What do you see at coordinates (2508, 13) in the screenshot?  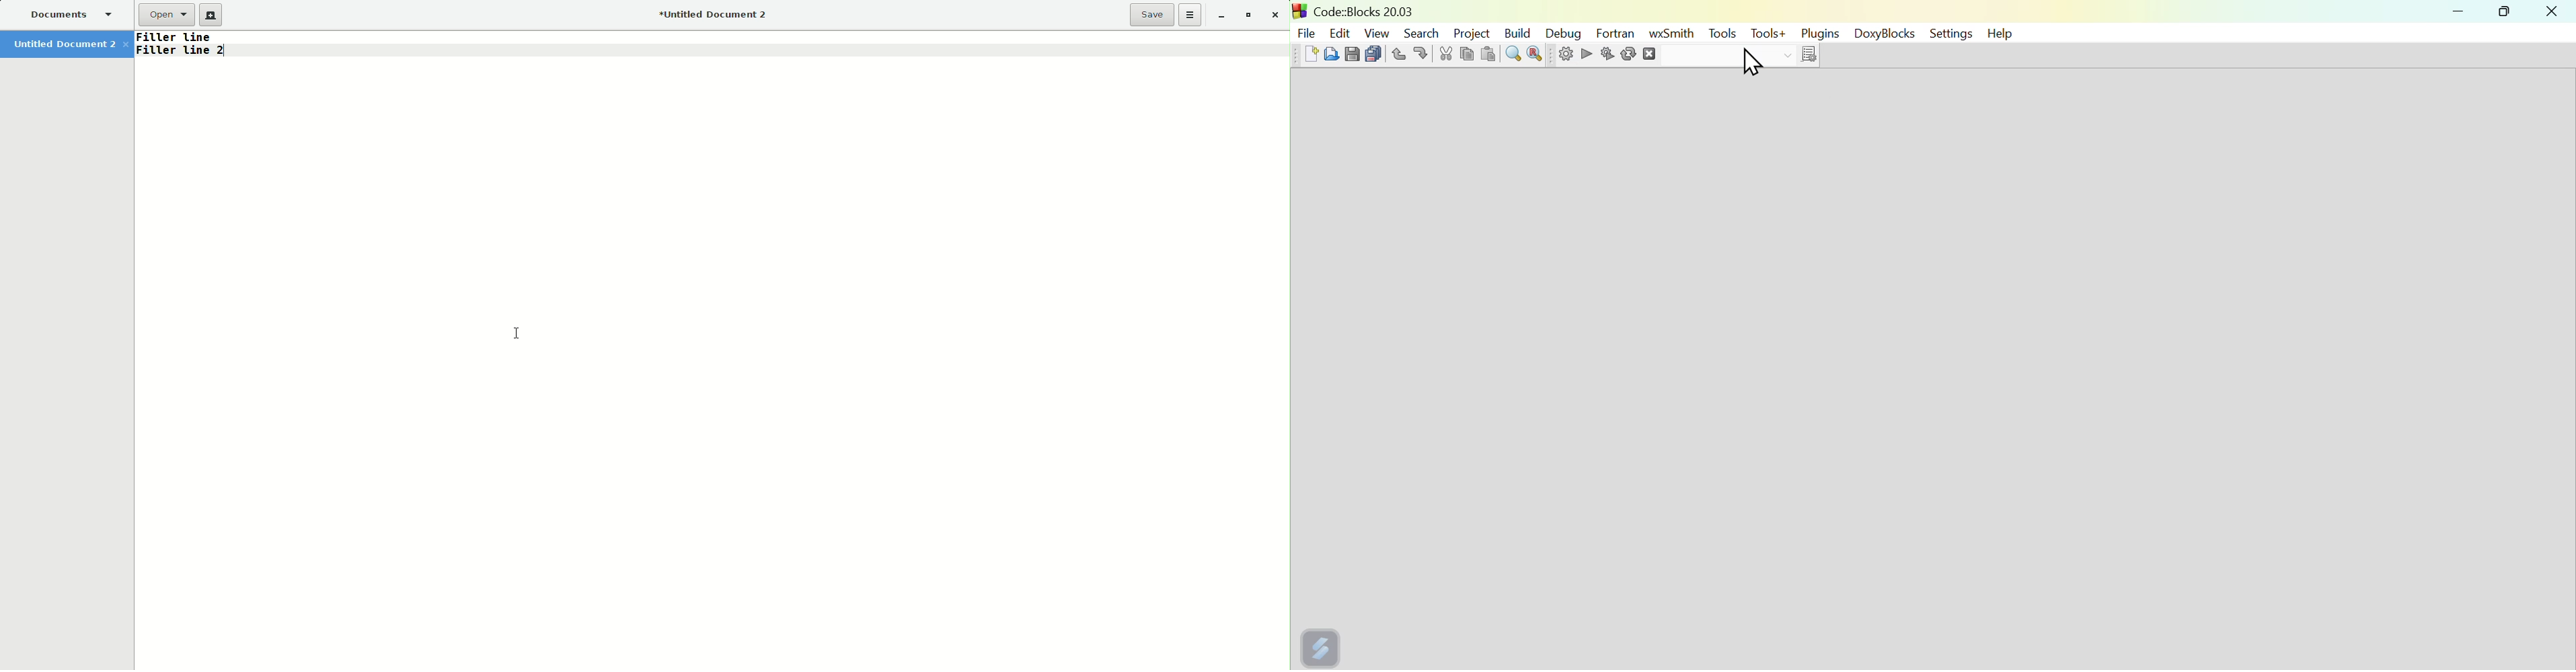 I see `maximise` at bounding box center [2508, 13].